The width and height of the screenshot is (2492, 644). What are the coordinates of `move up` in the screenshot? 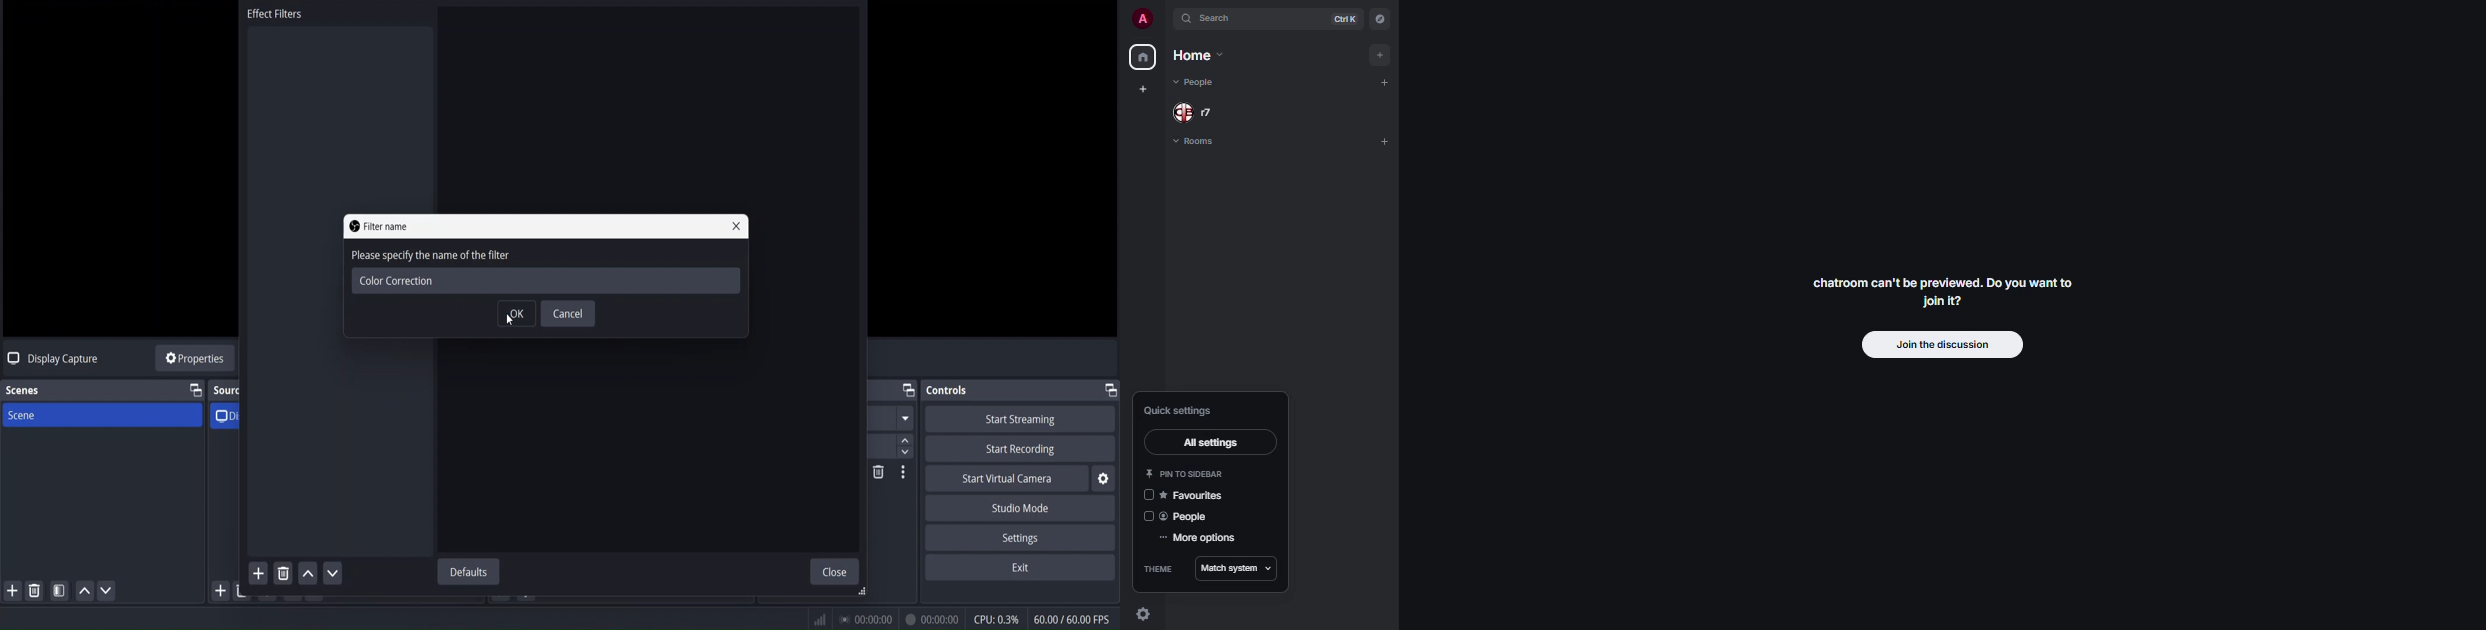 It's located at (309, 575).